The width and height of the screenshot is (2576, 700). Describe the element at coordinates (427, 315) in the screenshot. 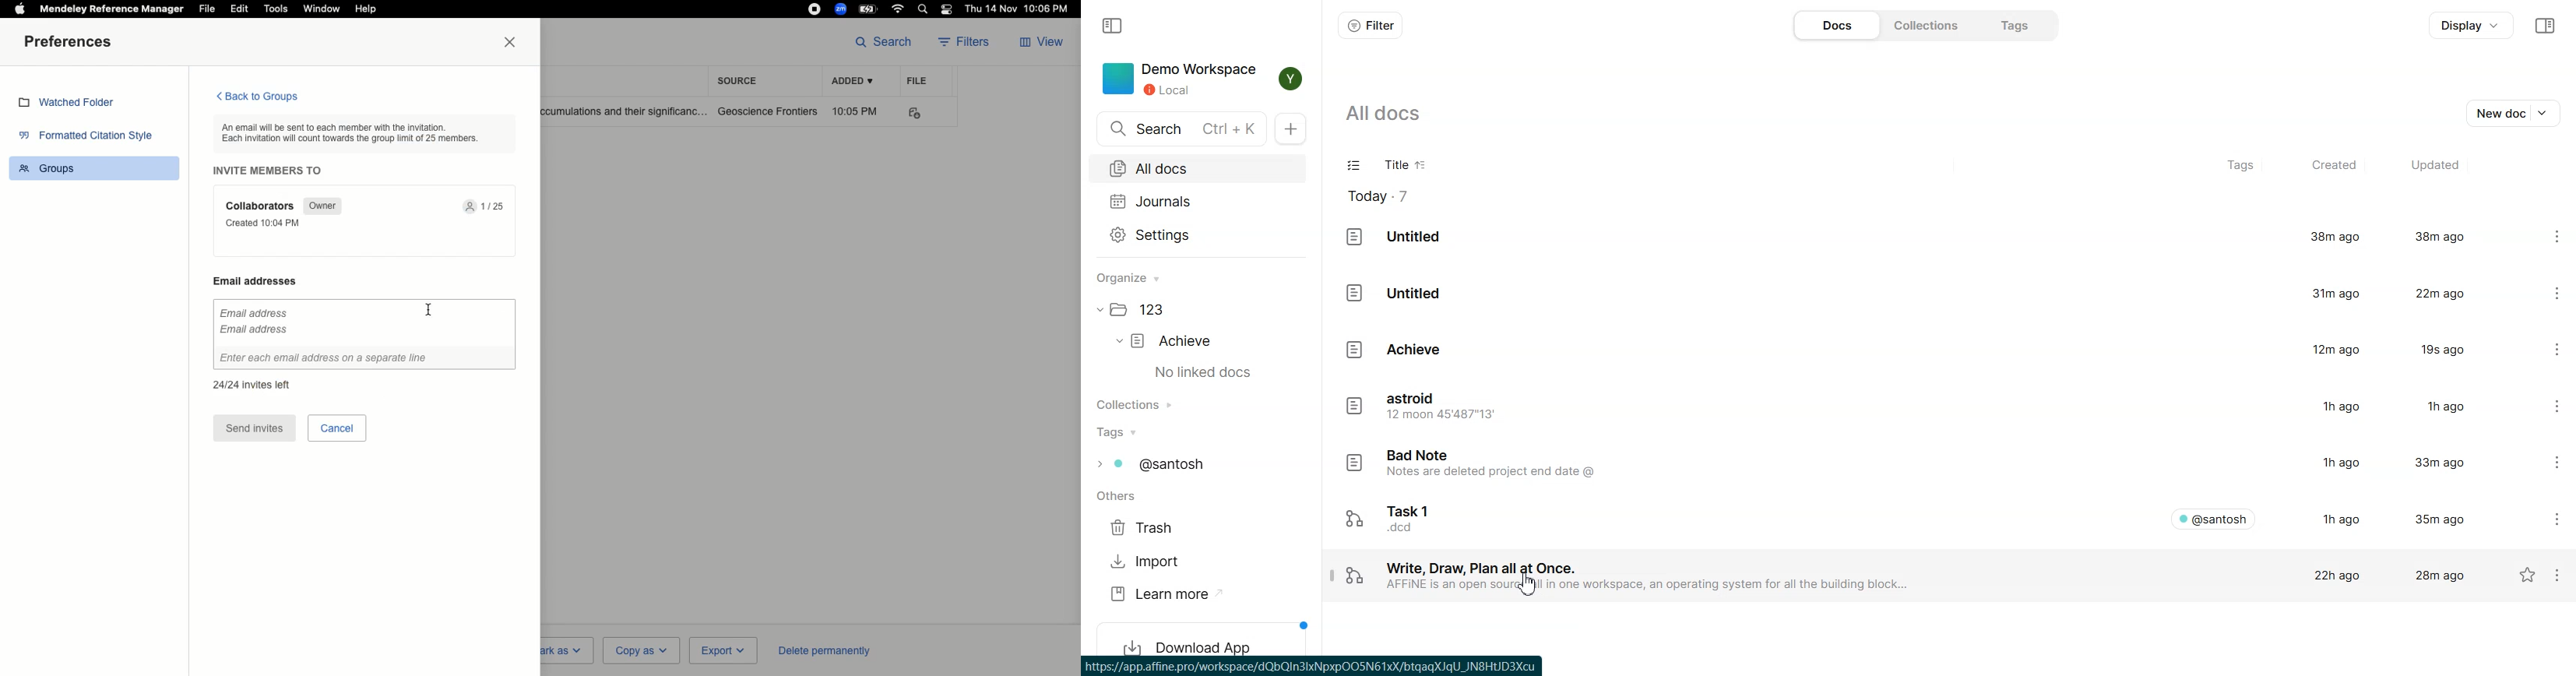

I see `cursor` at that location.